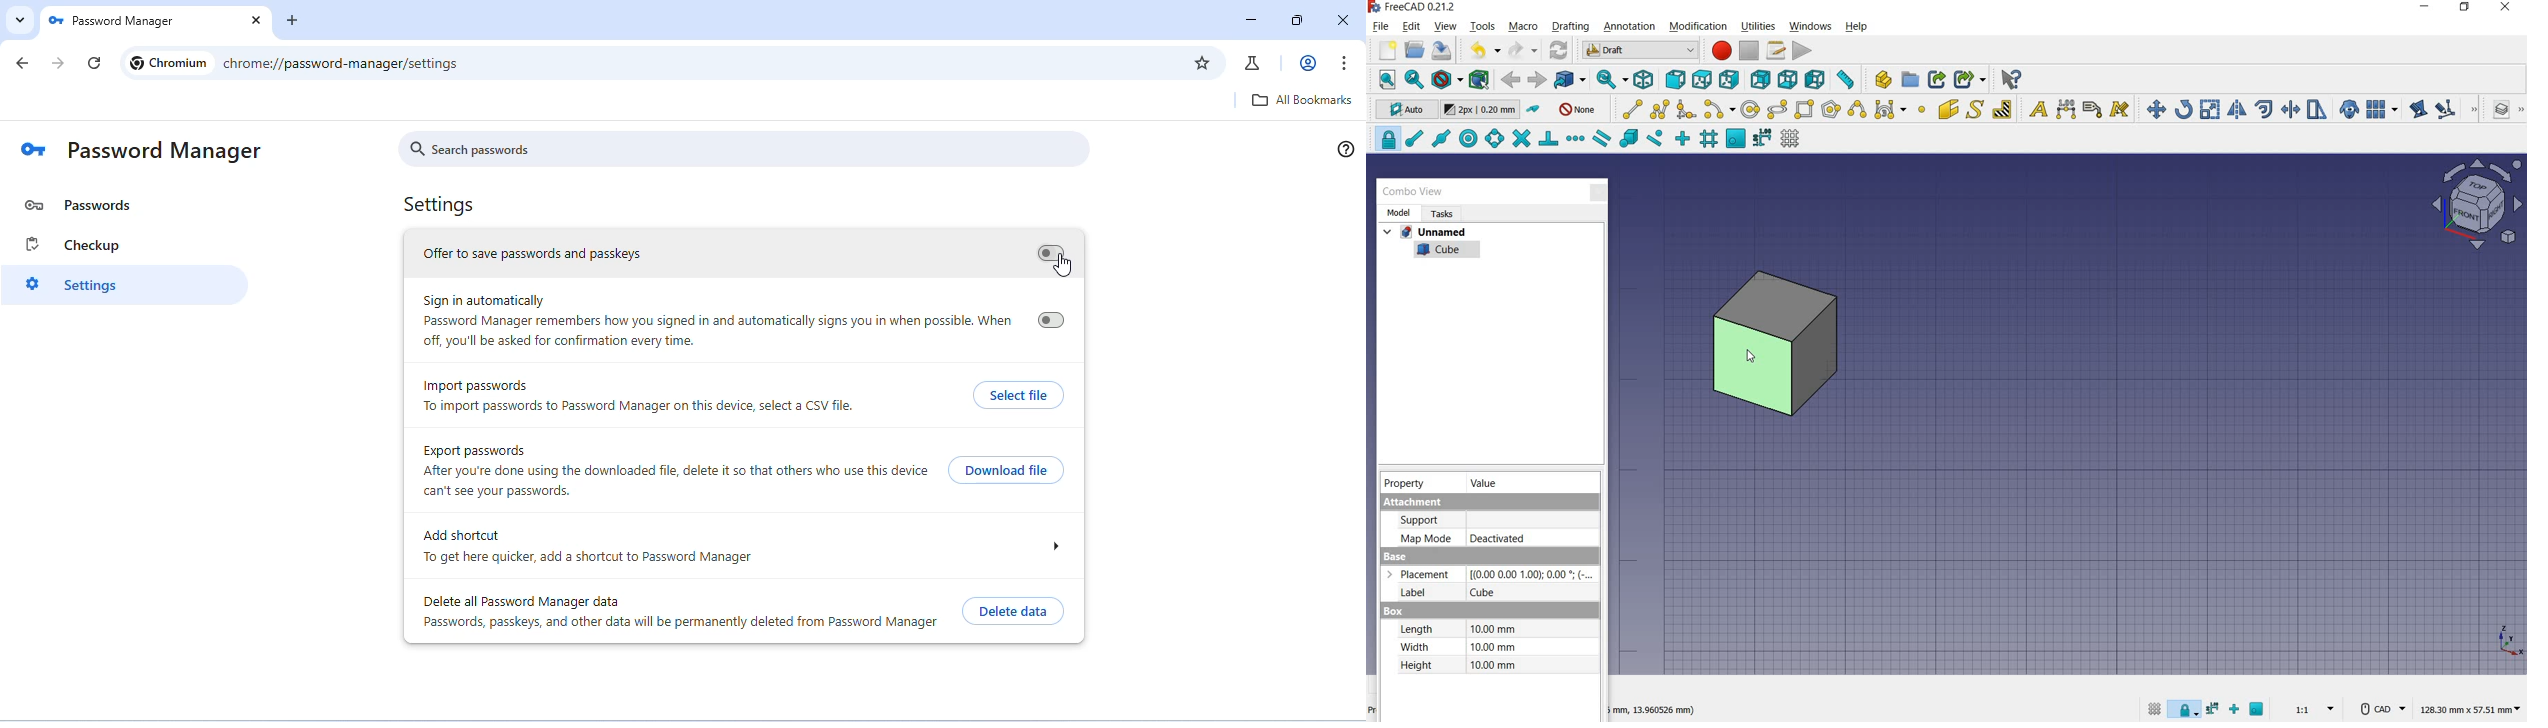 The width and height of the screenshot is (2548, 728). What do you see at coordinates (1789, 140) in the screenshot?
I see `toggle grid` at bounding box center [1789, 140].